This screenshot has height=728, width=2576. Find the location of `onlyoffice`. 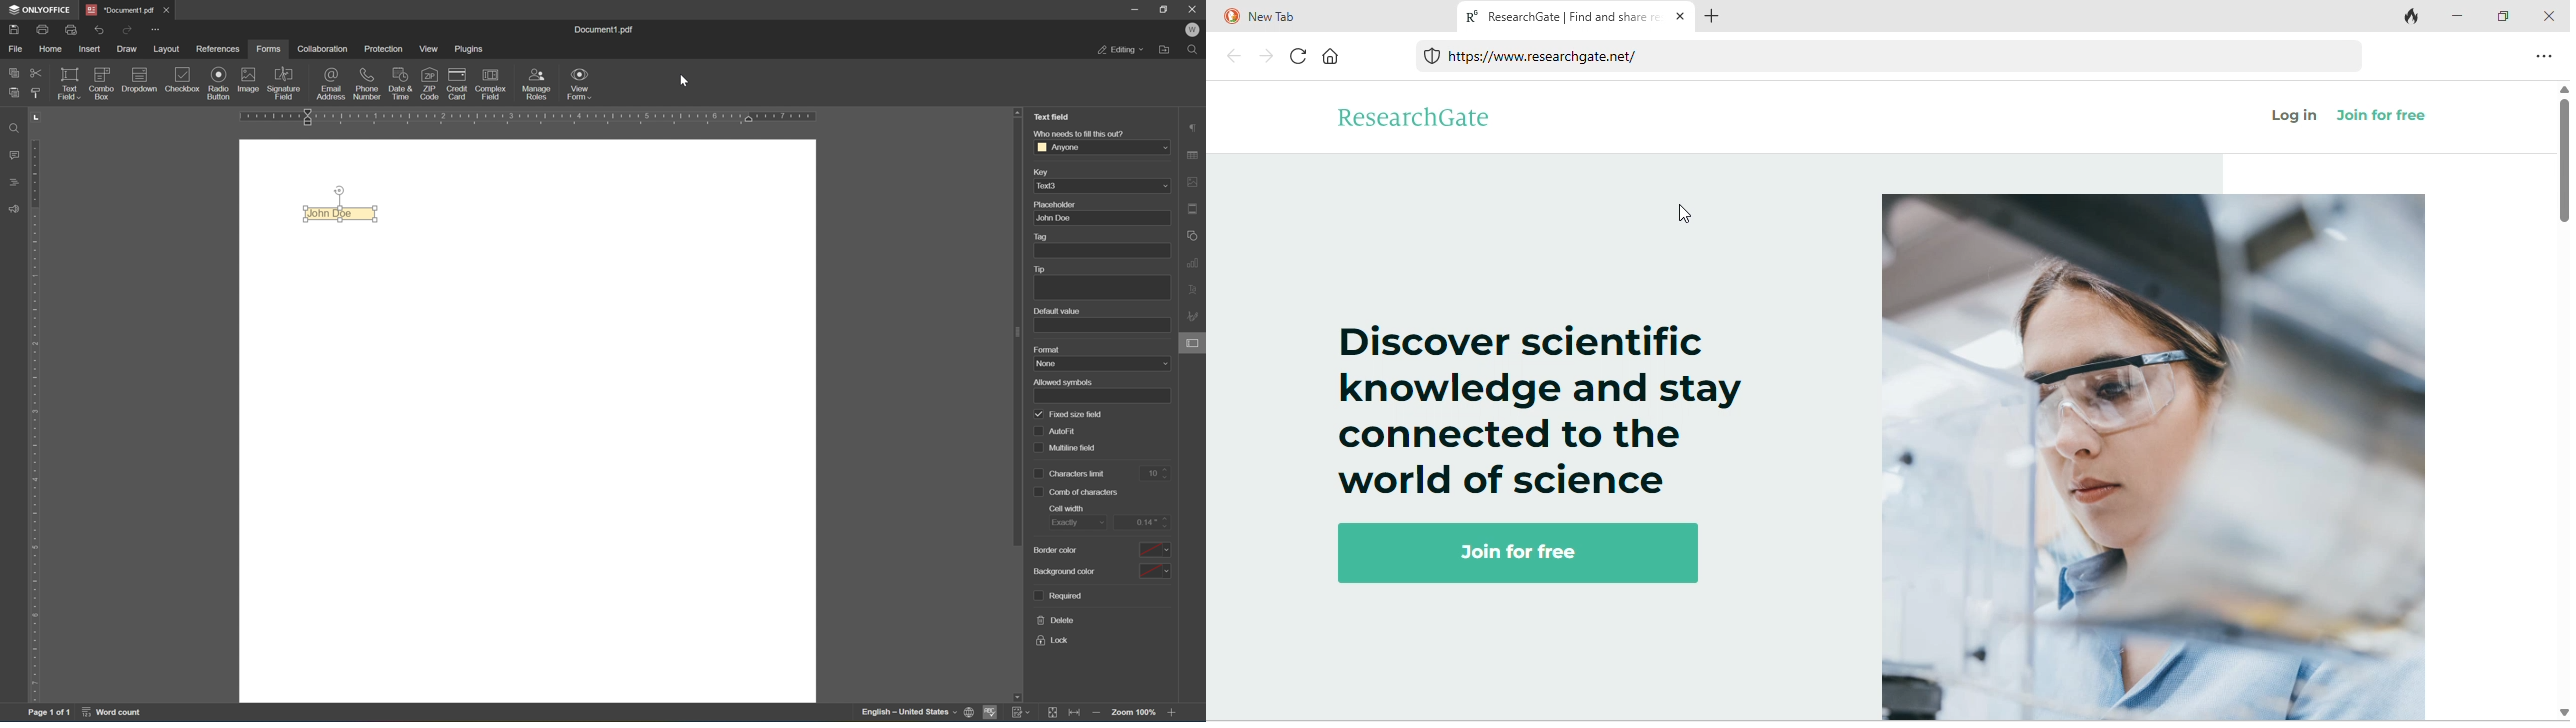

onlyoffice is located at coordinates (41, 8).